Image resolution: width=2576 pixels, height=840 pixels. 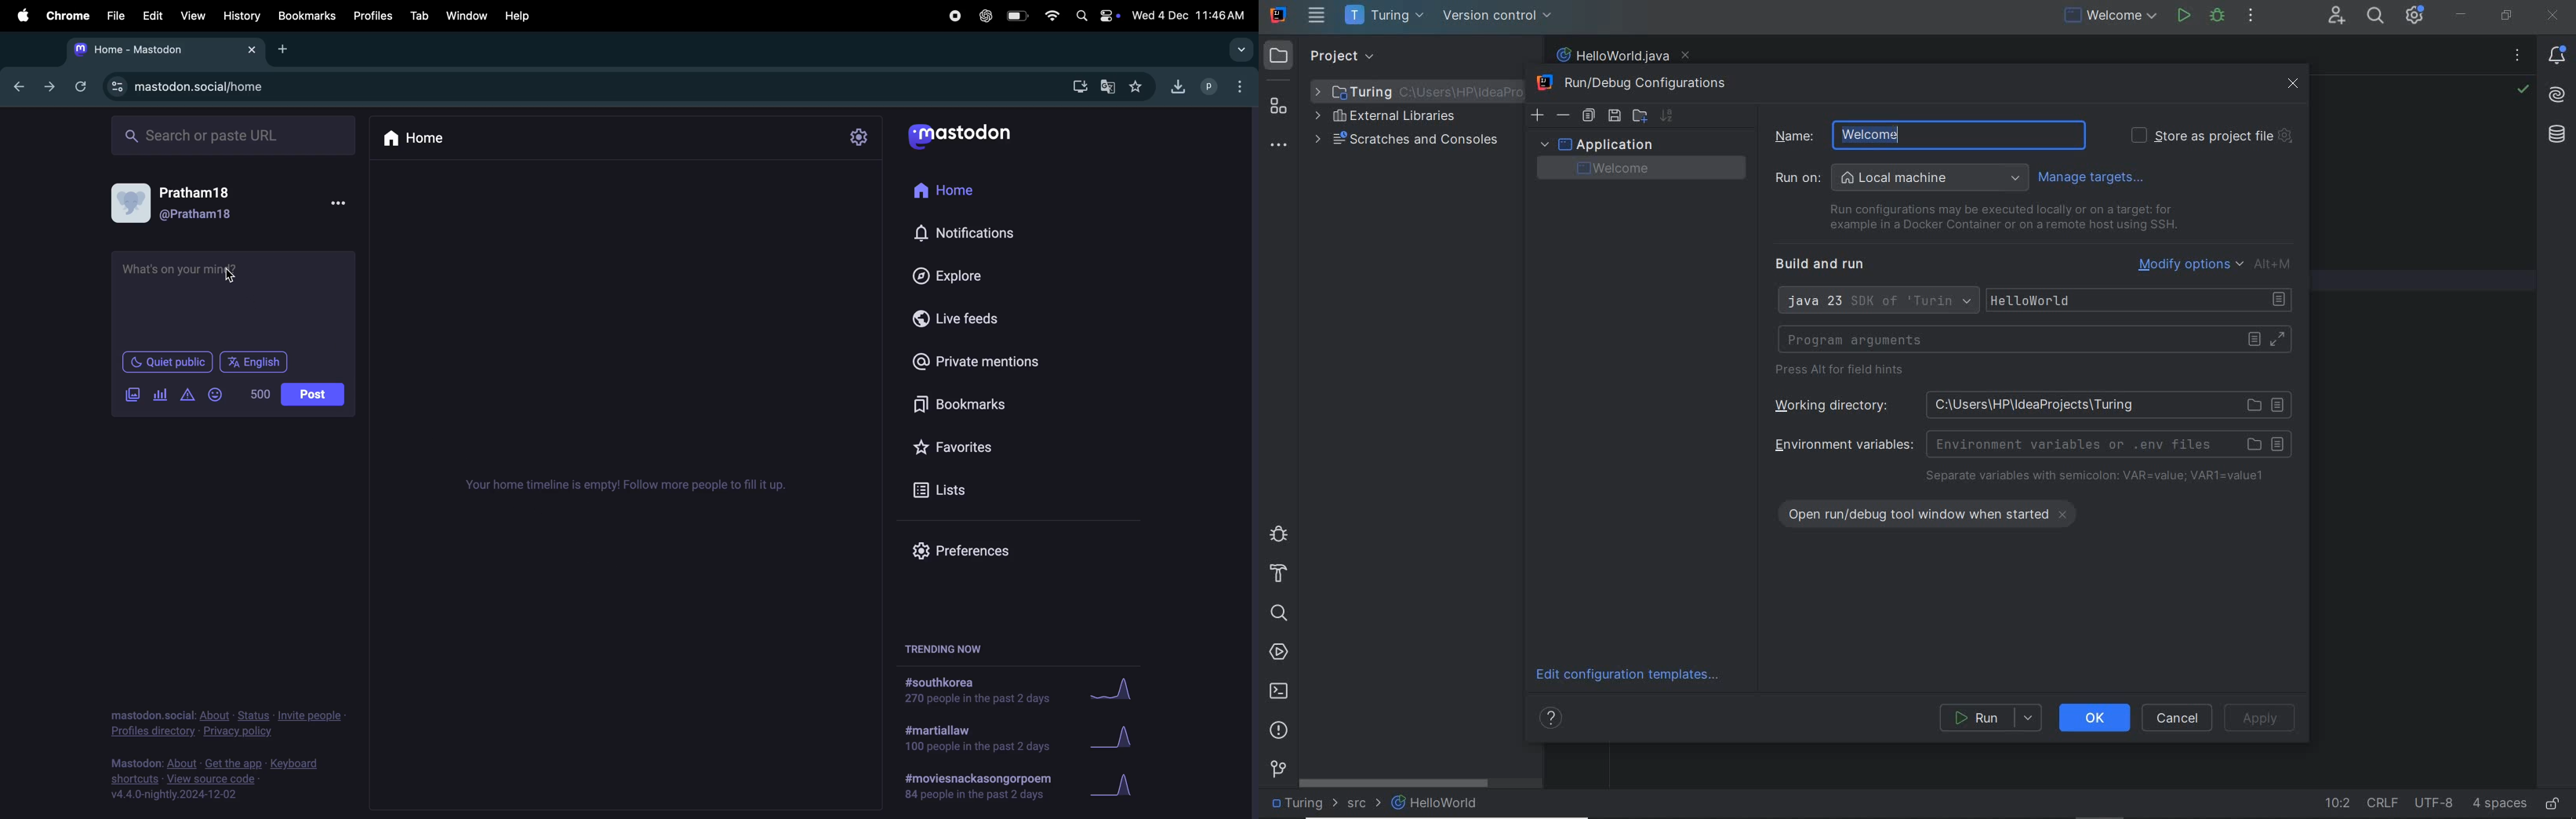 I want to click on text box, so click(x=235, y=299).